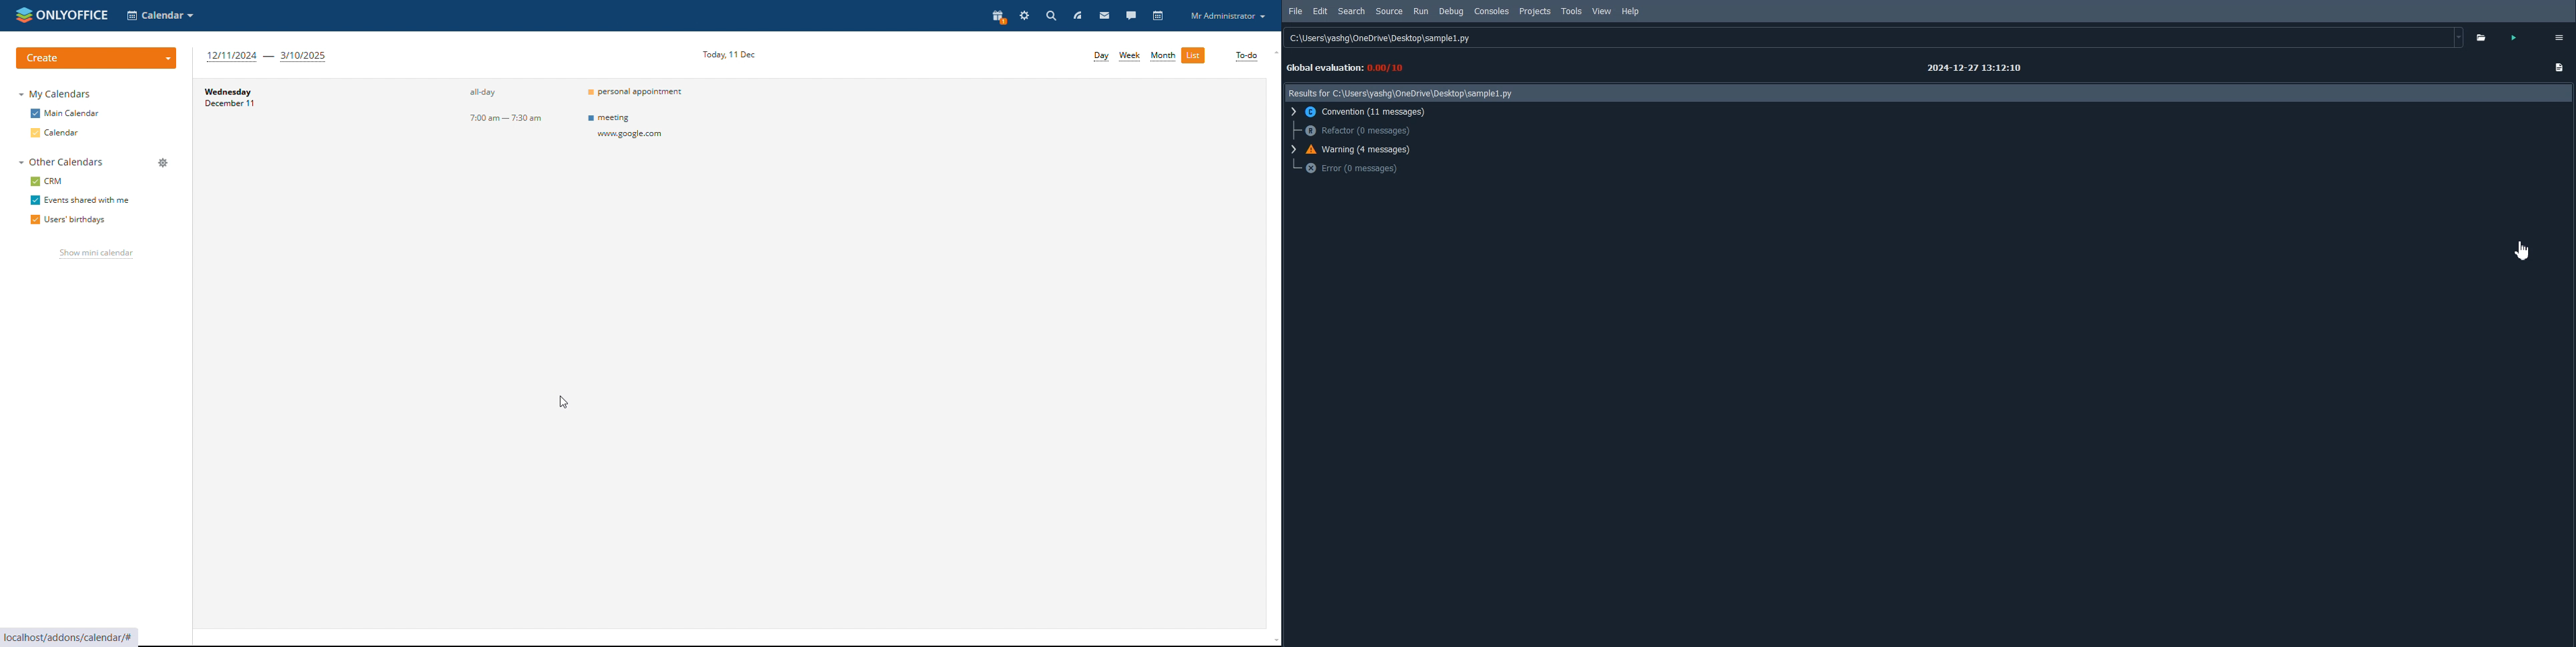 The height and width of the screenshot is (672, 2576). I want to click on scroll down, so click(1273, 642).